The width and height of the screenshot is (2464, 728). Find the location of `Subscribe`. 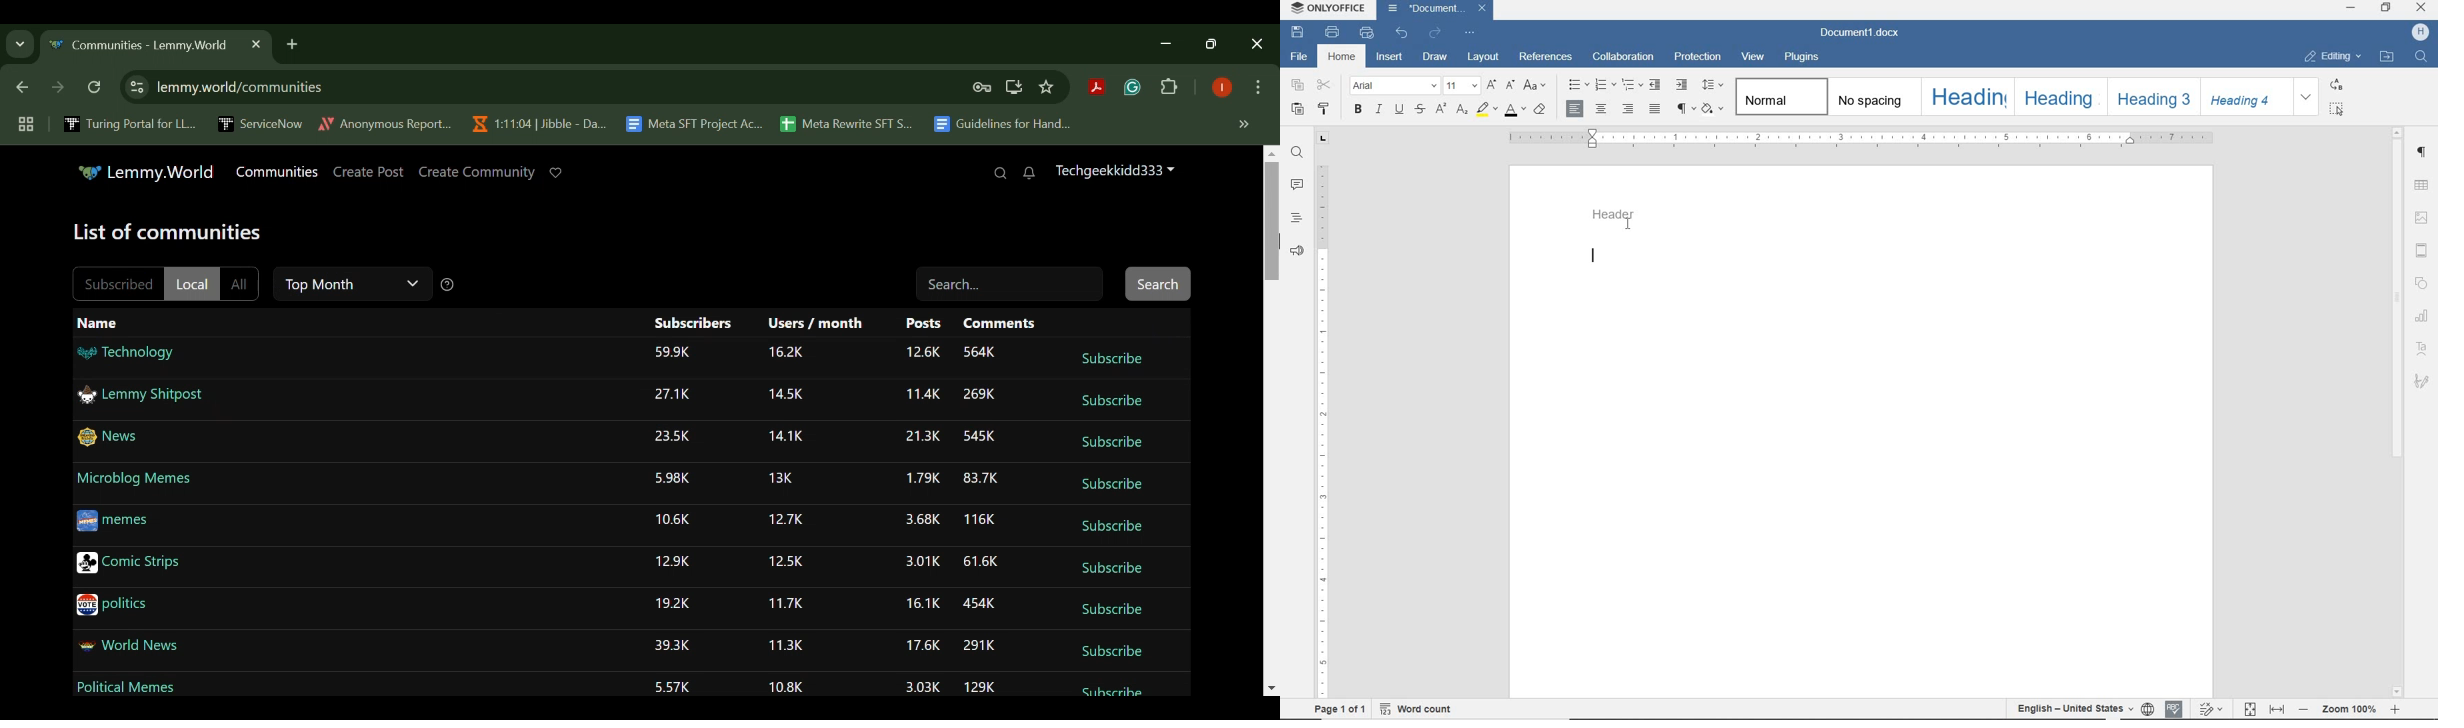

Subscribe is located at coordinates (1112, 610).